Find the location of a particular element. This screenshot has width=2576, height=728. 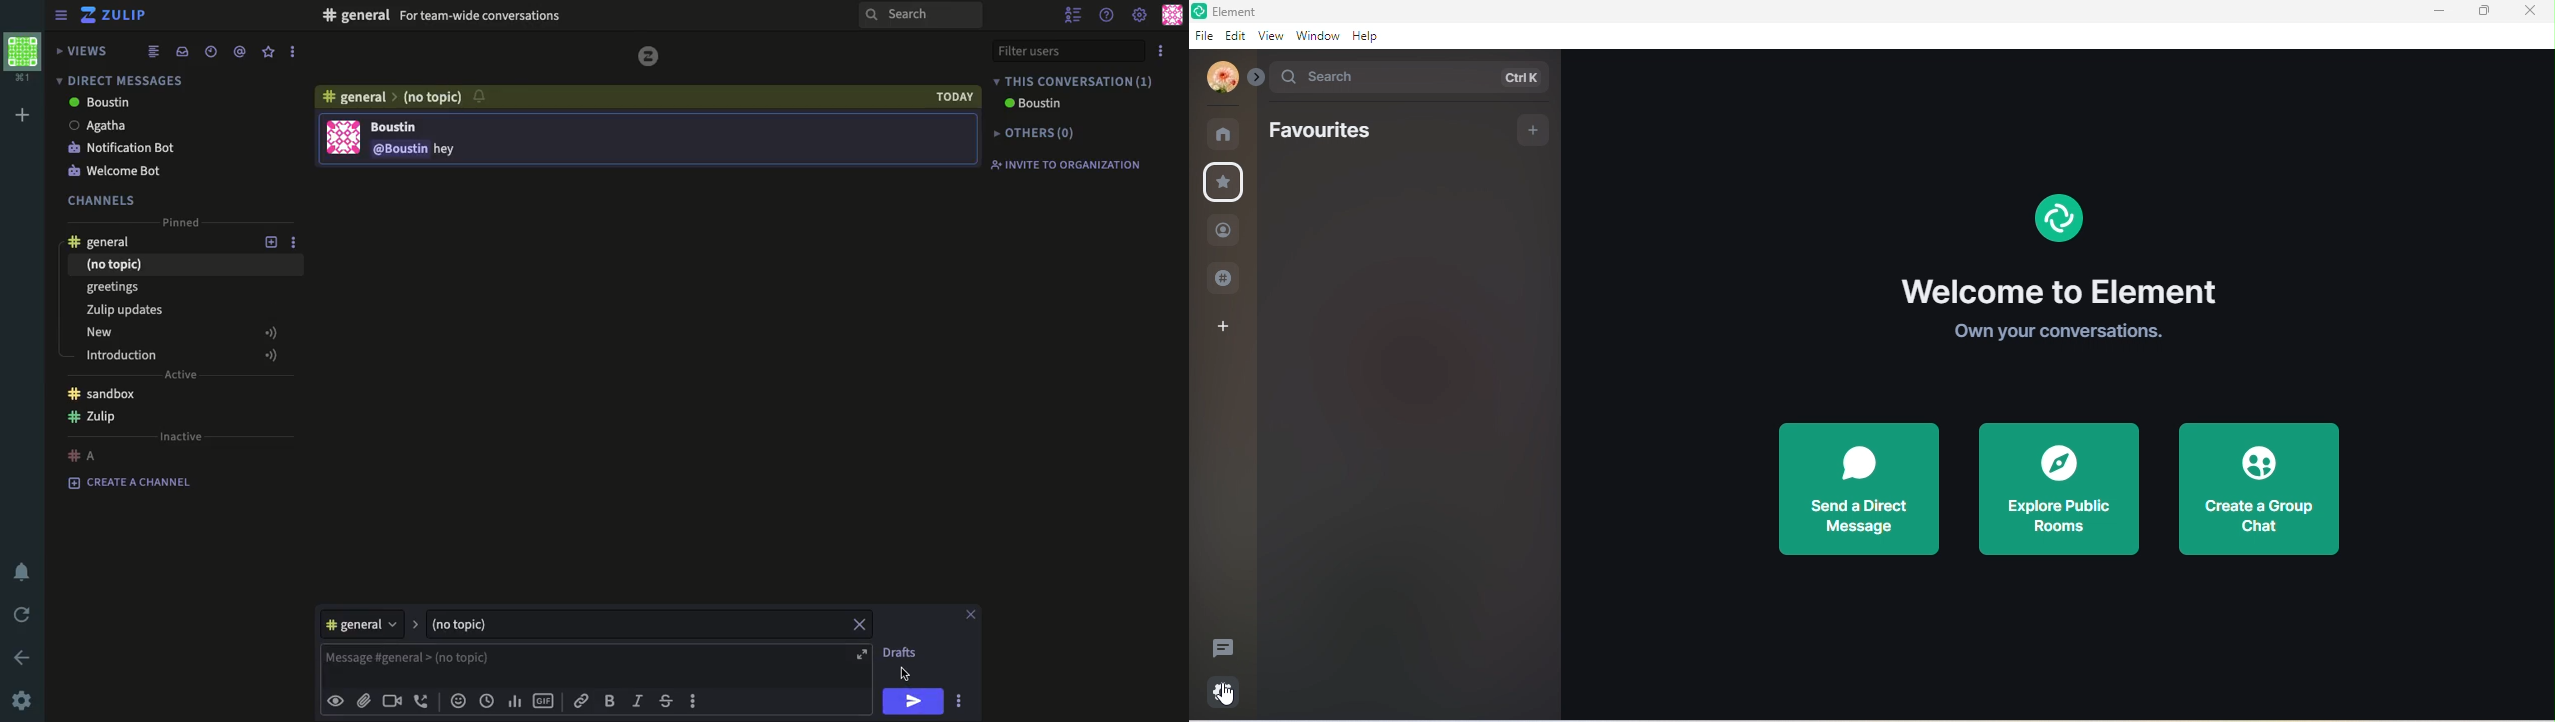

options is located at coordinates (290, 52).